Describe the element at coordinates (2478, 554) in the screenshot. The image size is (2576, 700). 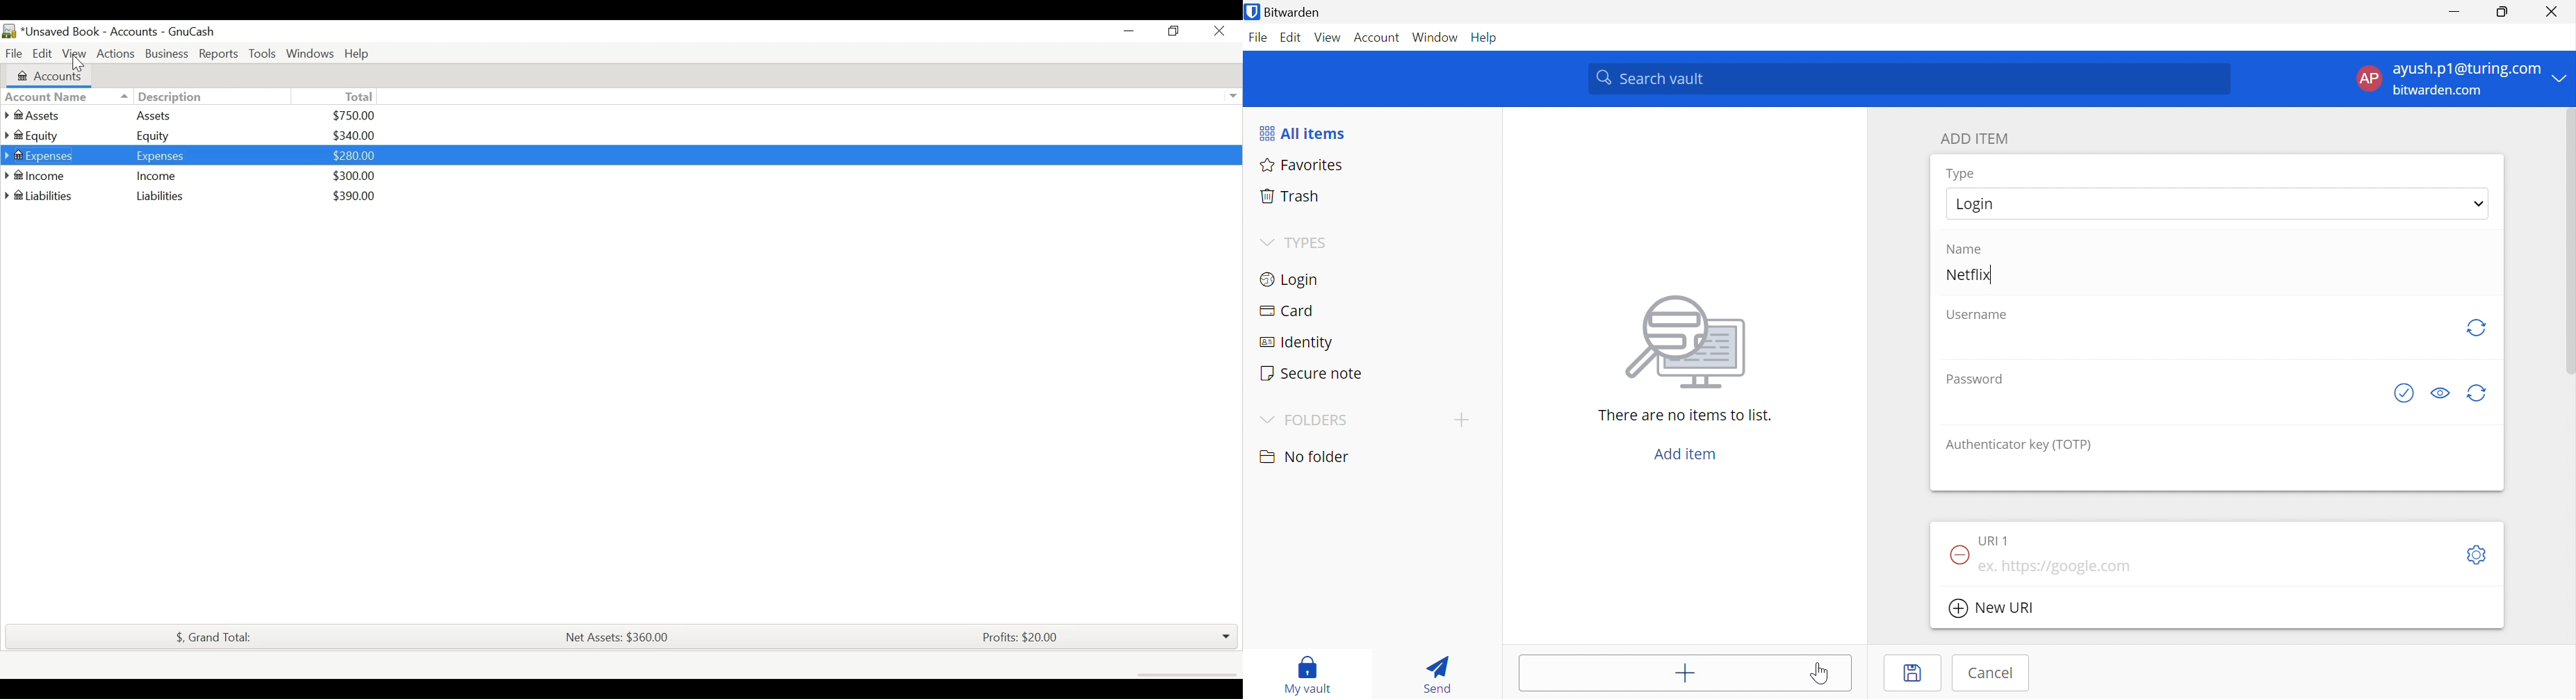
I see `Toggle options` at that location.